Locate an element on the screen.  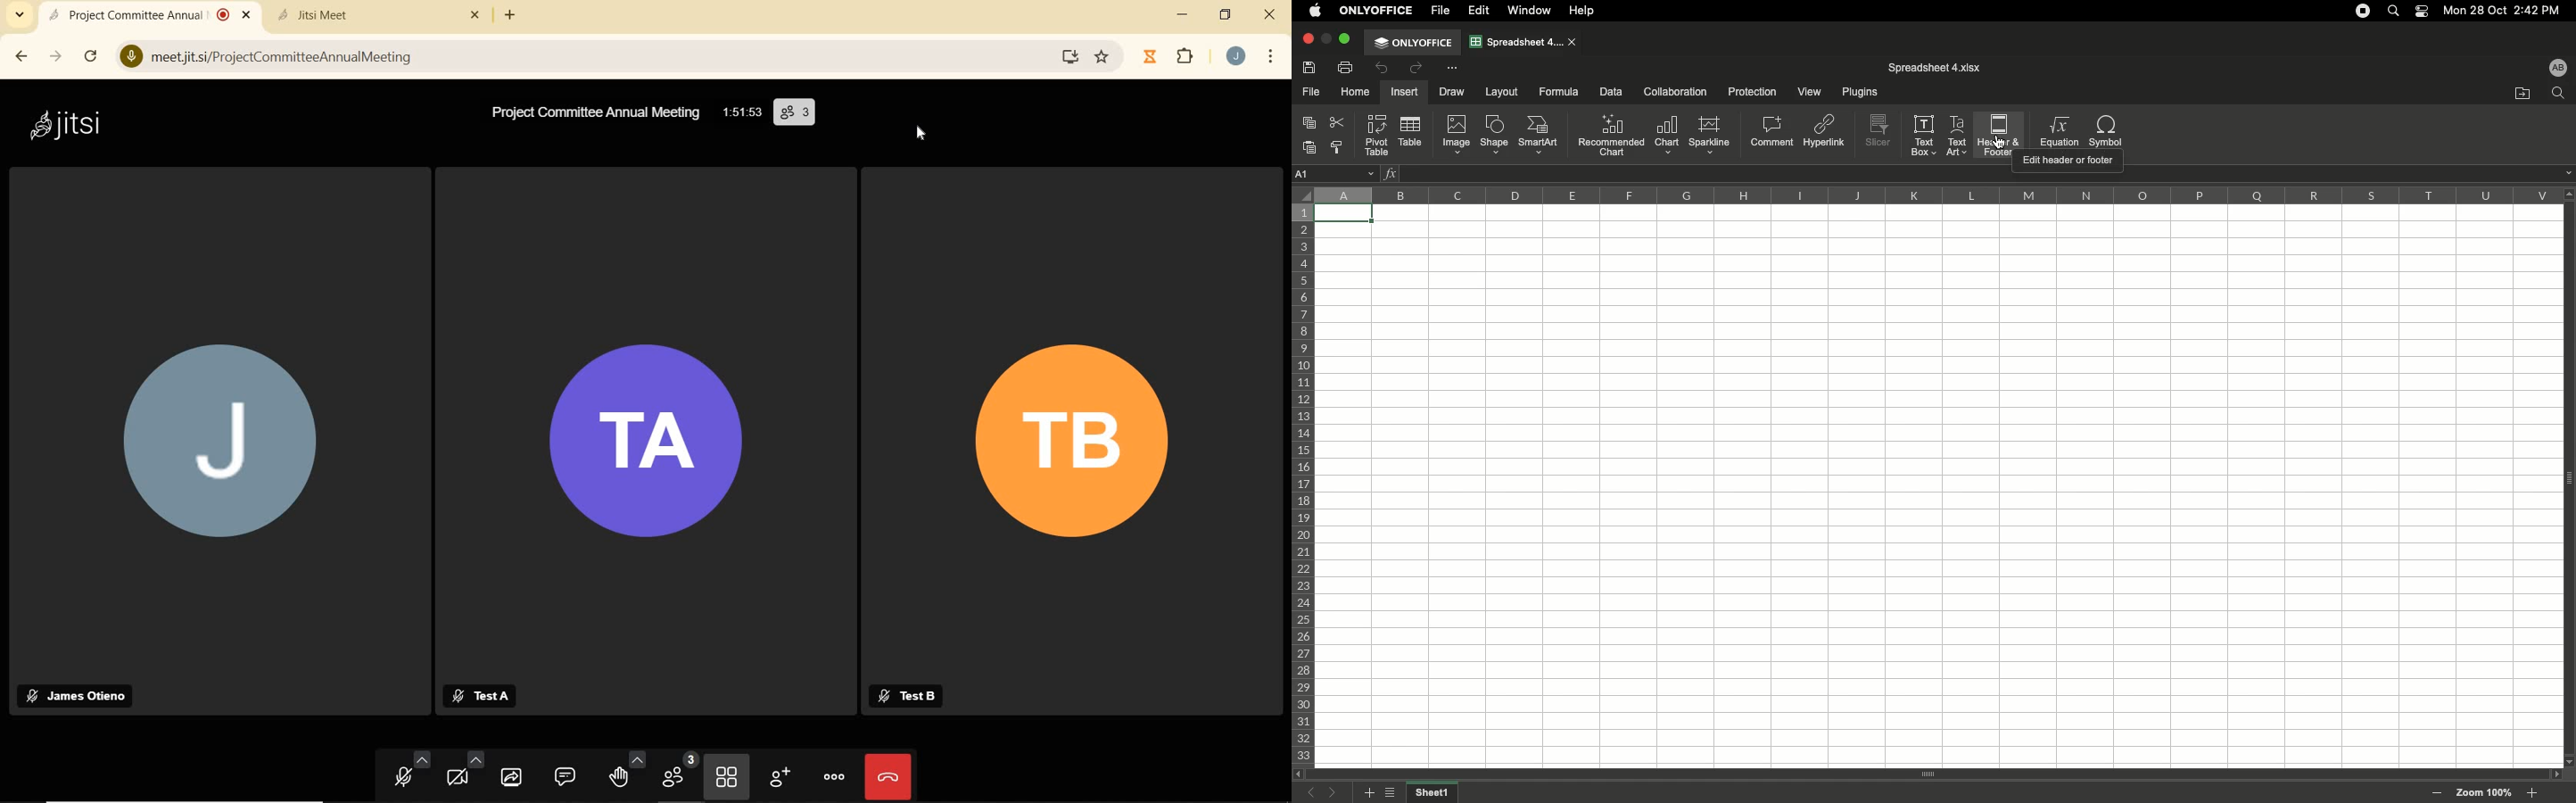
crusor is located at coordinates (921, 136).